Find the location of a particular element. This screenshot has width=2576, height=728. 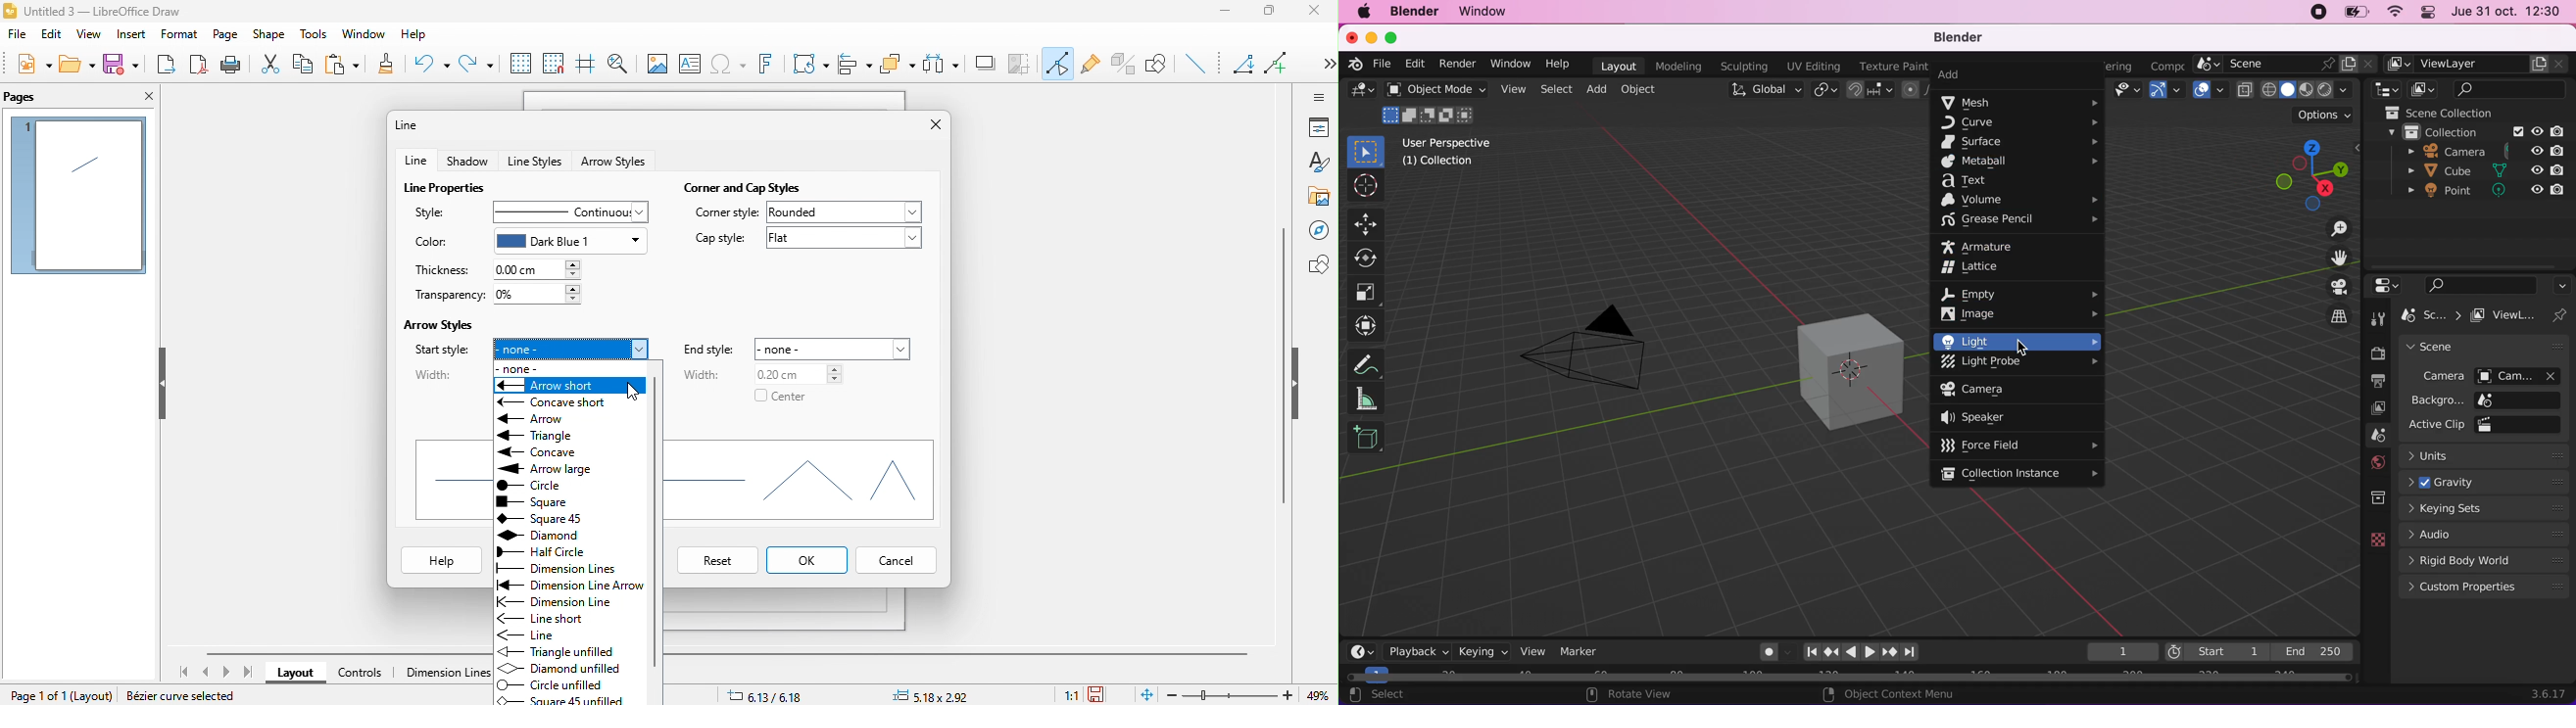

page 1 of 1 (Layout) is located at coordinates (57, 693).